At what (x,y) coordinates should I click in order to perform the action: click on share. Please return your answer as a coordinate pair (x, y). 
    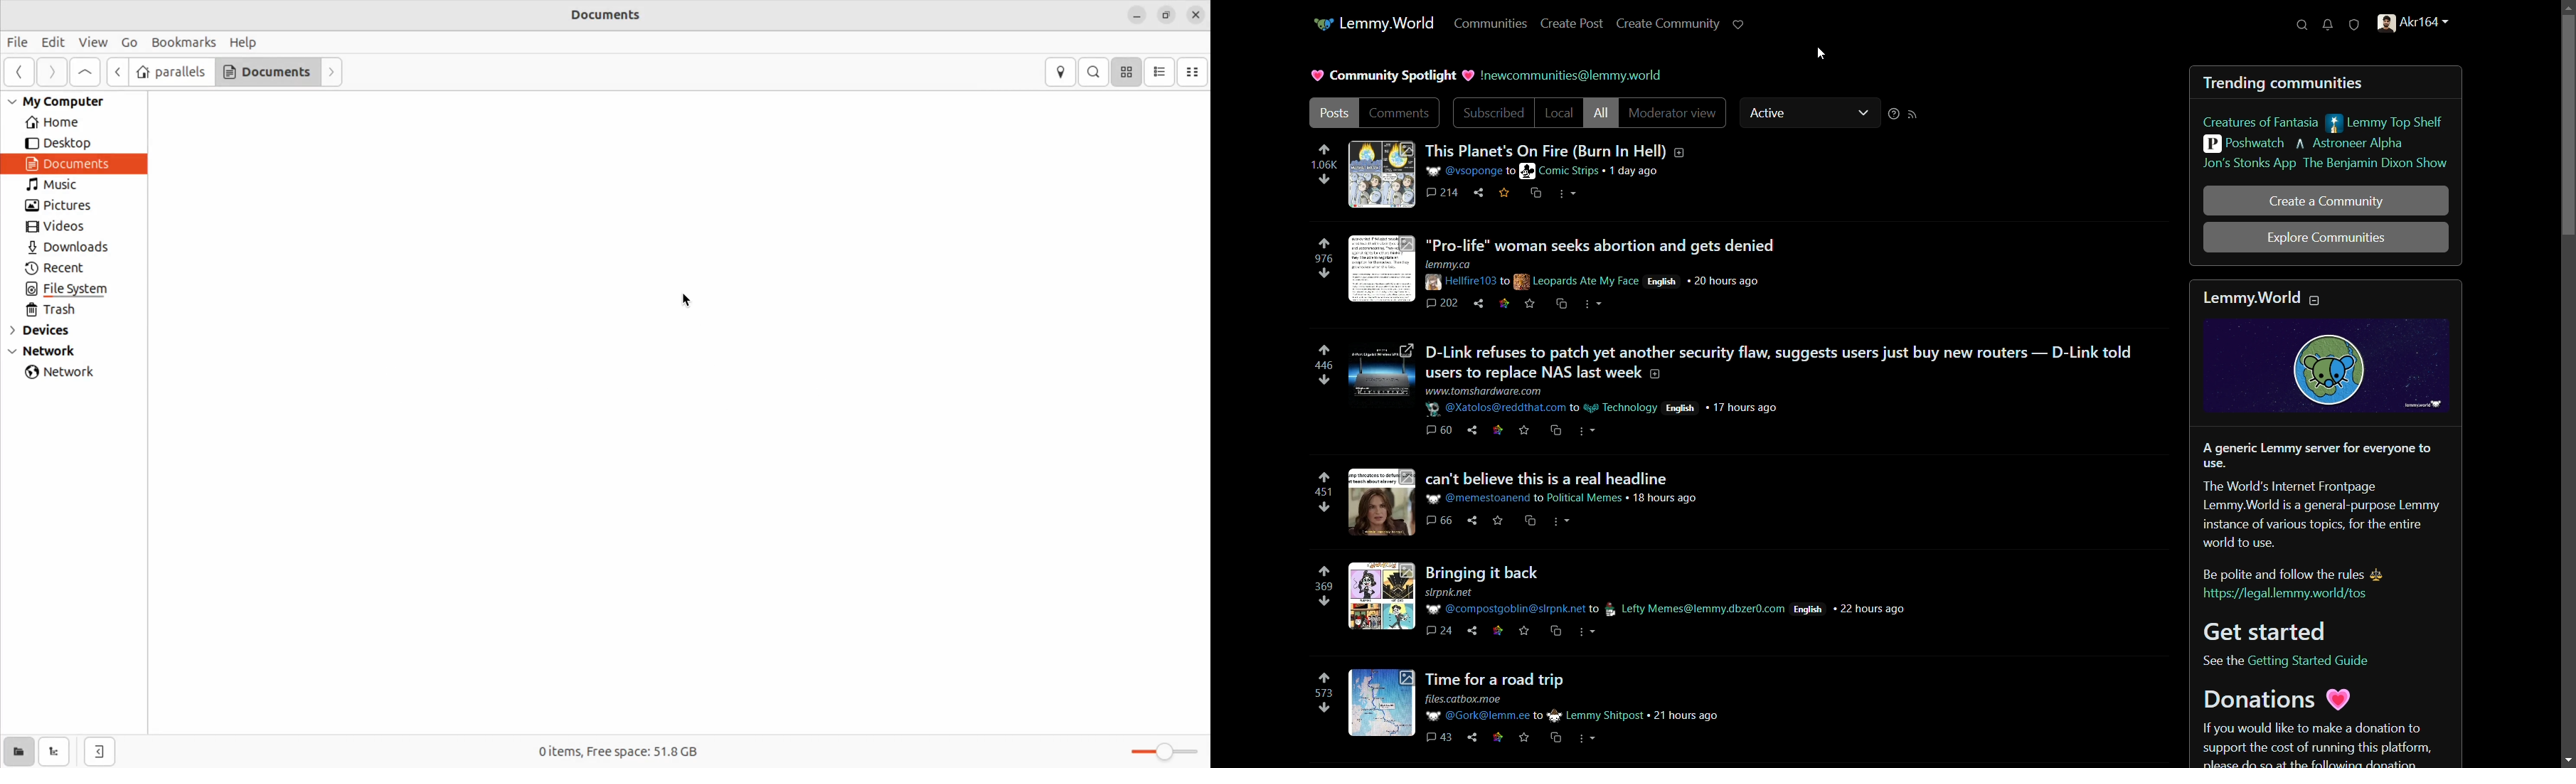
    Looking at the image, I should click on (1479, 193).